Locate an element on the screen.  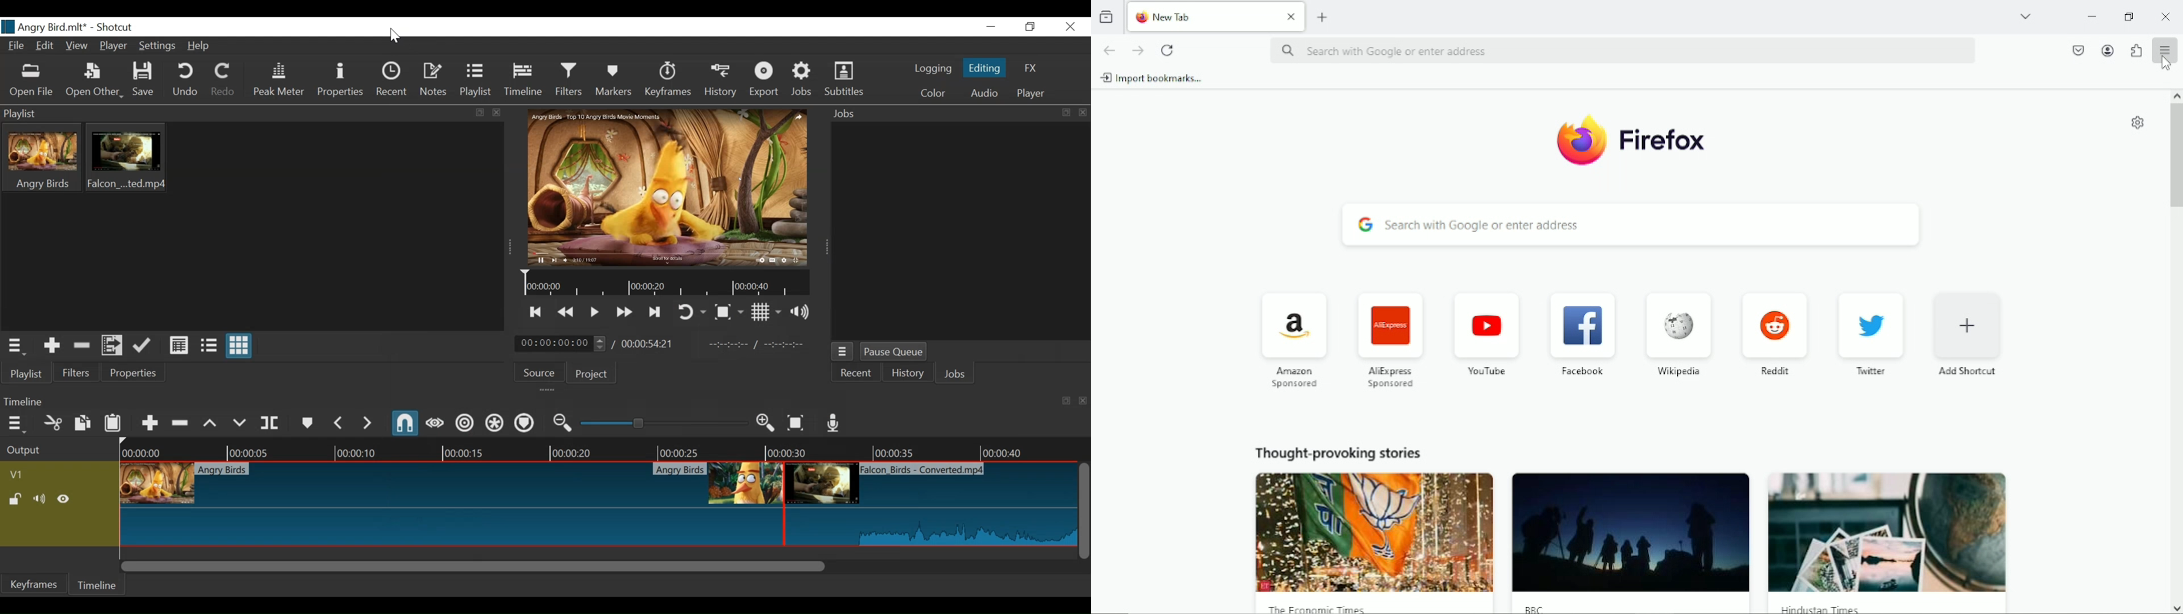
Record audio is located at coordinates (835, 423).